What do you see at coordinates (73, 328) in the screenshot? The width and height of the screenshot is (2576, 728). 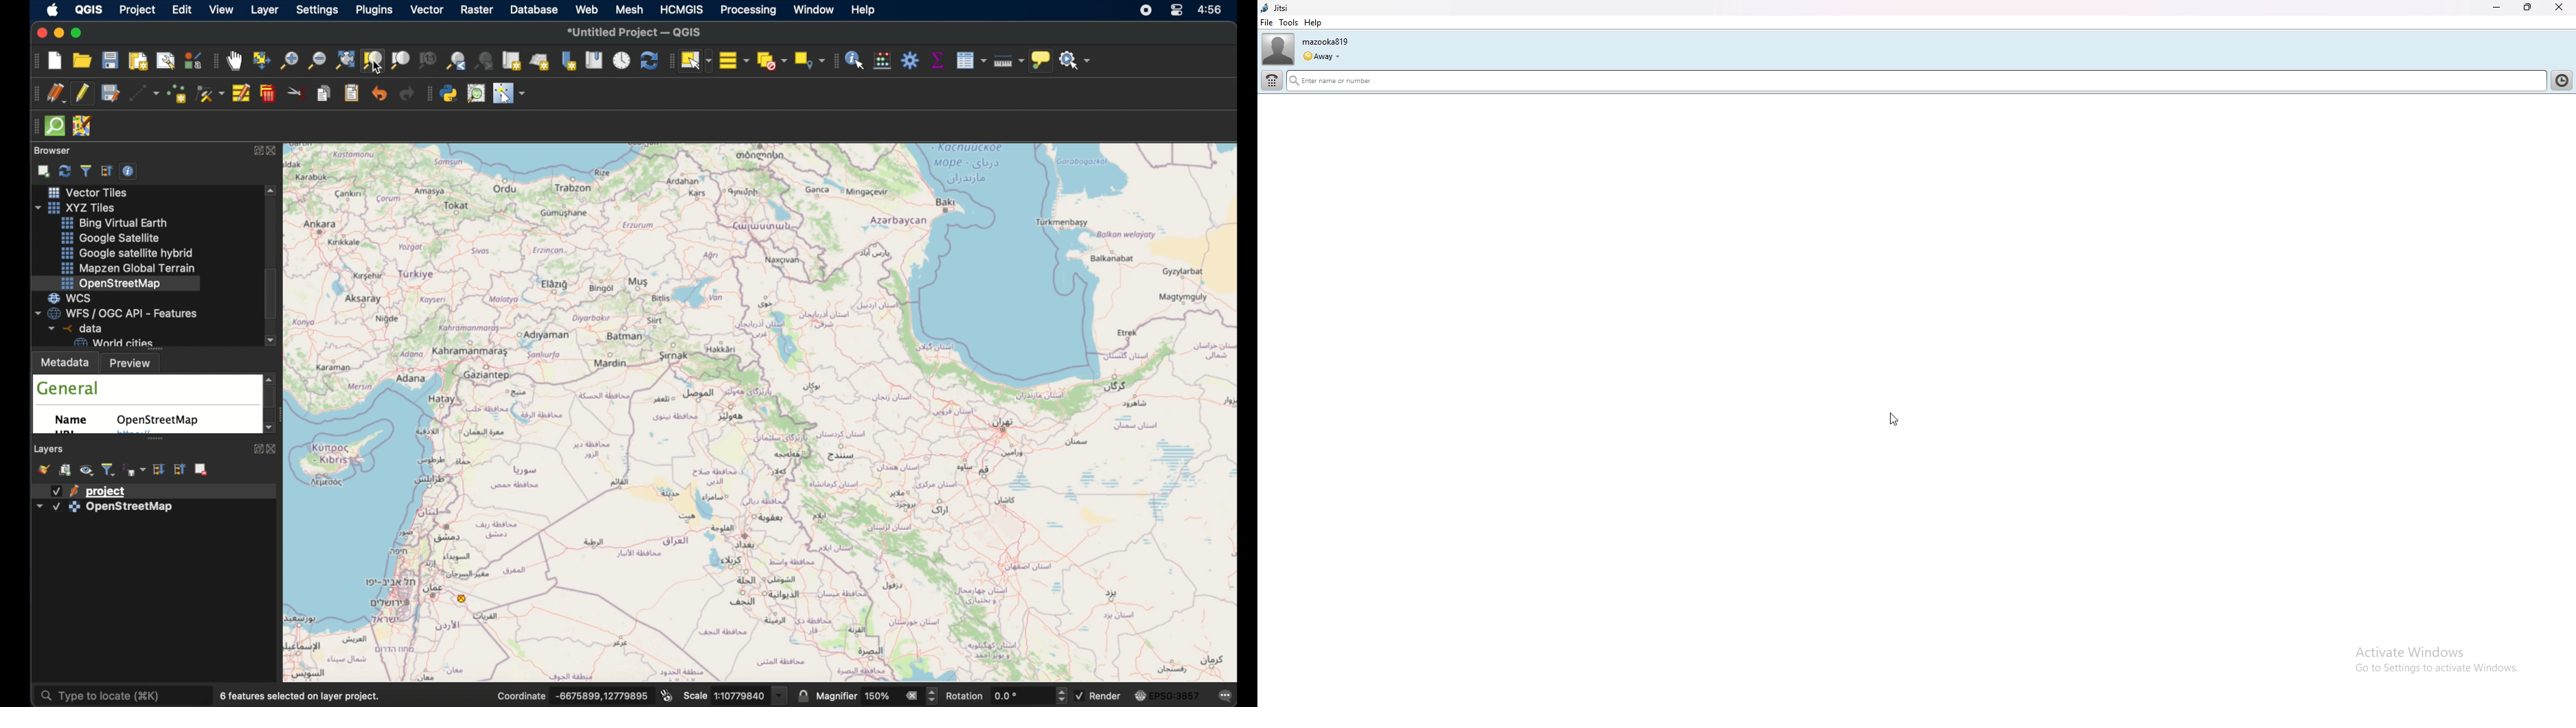 I see `data` at bounding box center [73, 328].